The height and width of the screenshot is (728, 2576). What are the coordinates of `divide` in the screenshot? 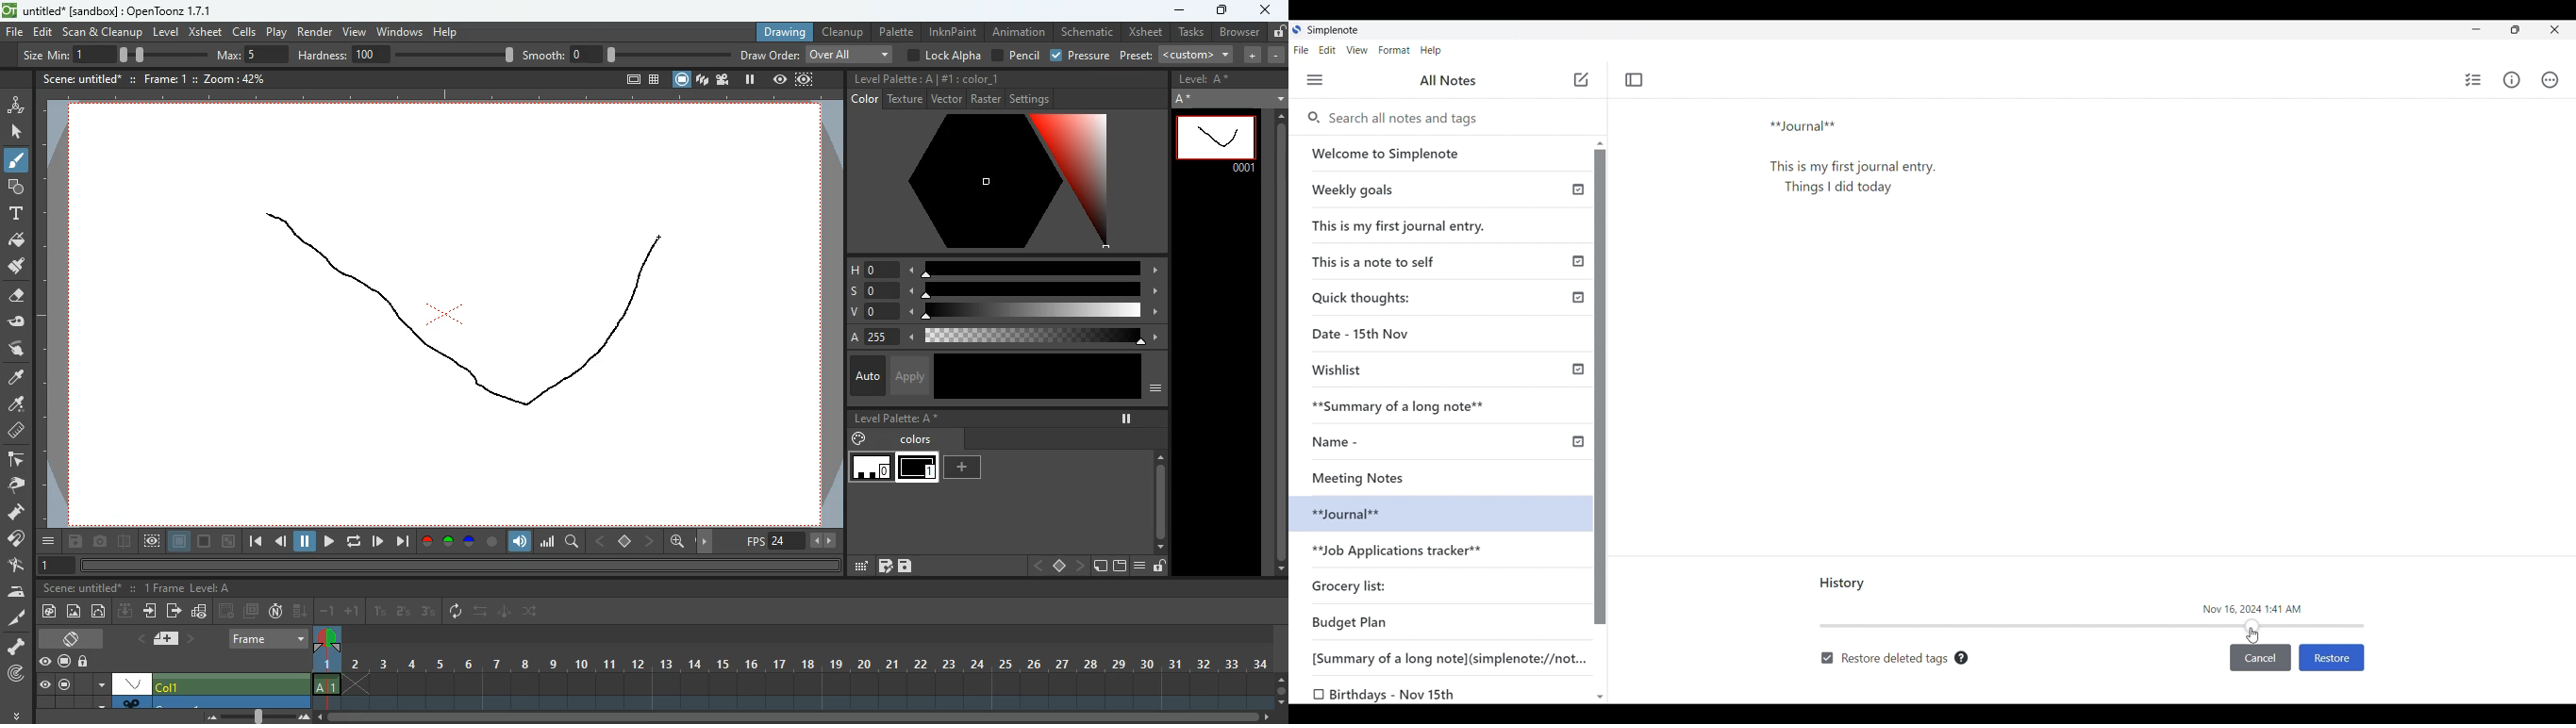 It's located at (125, 544).